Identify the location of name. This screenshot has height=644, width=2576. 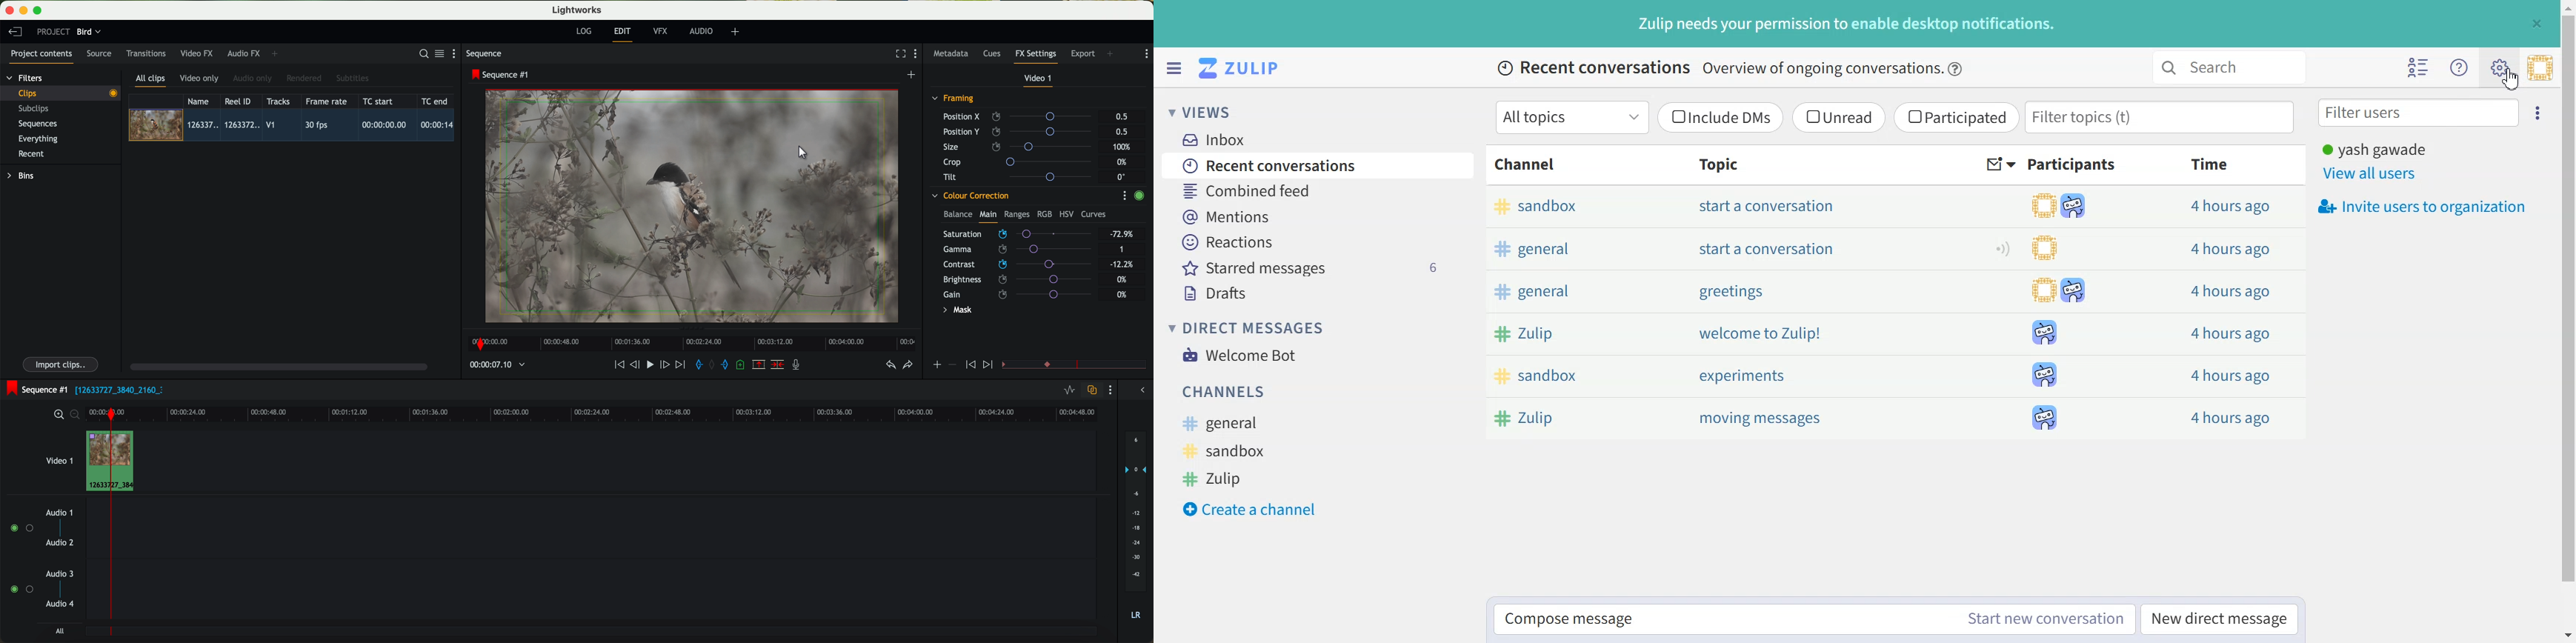
(202, 101).